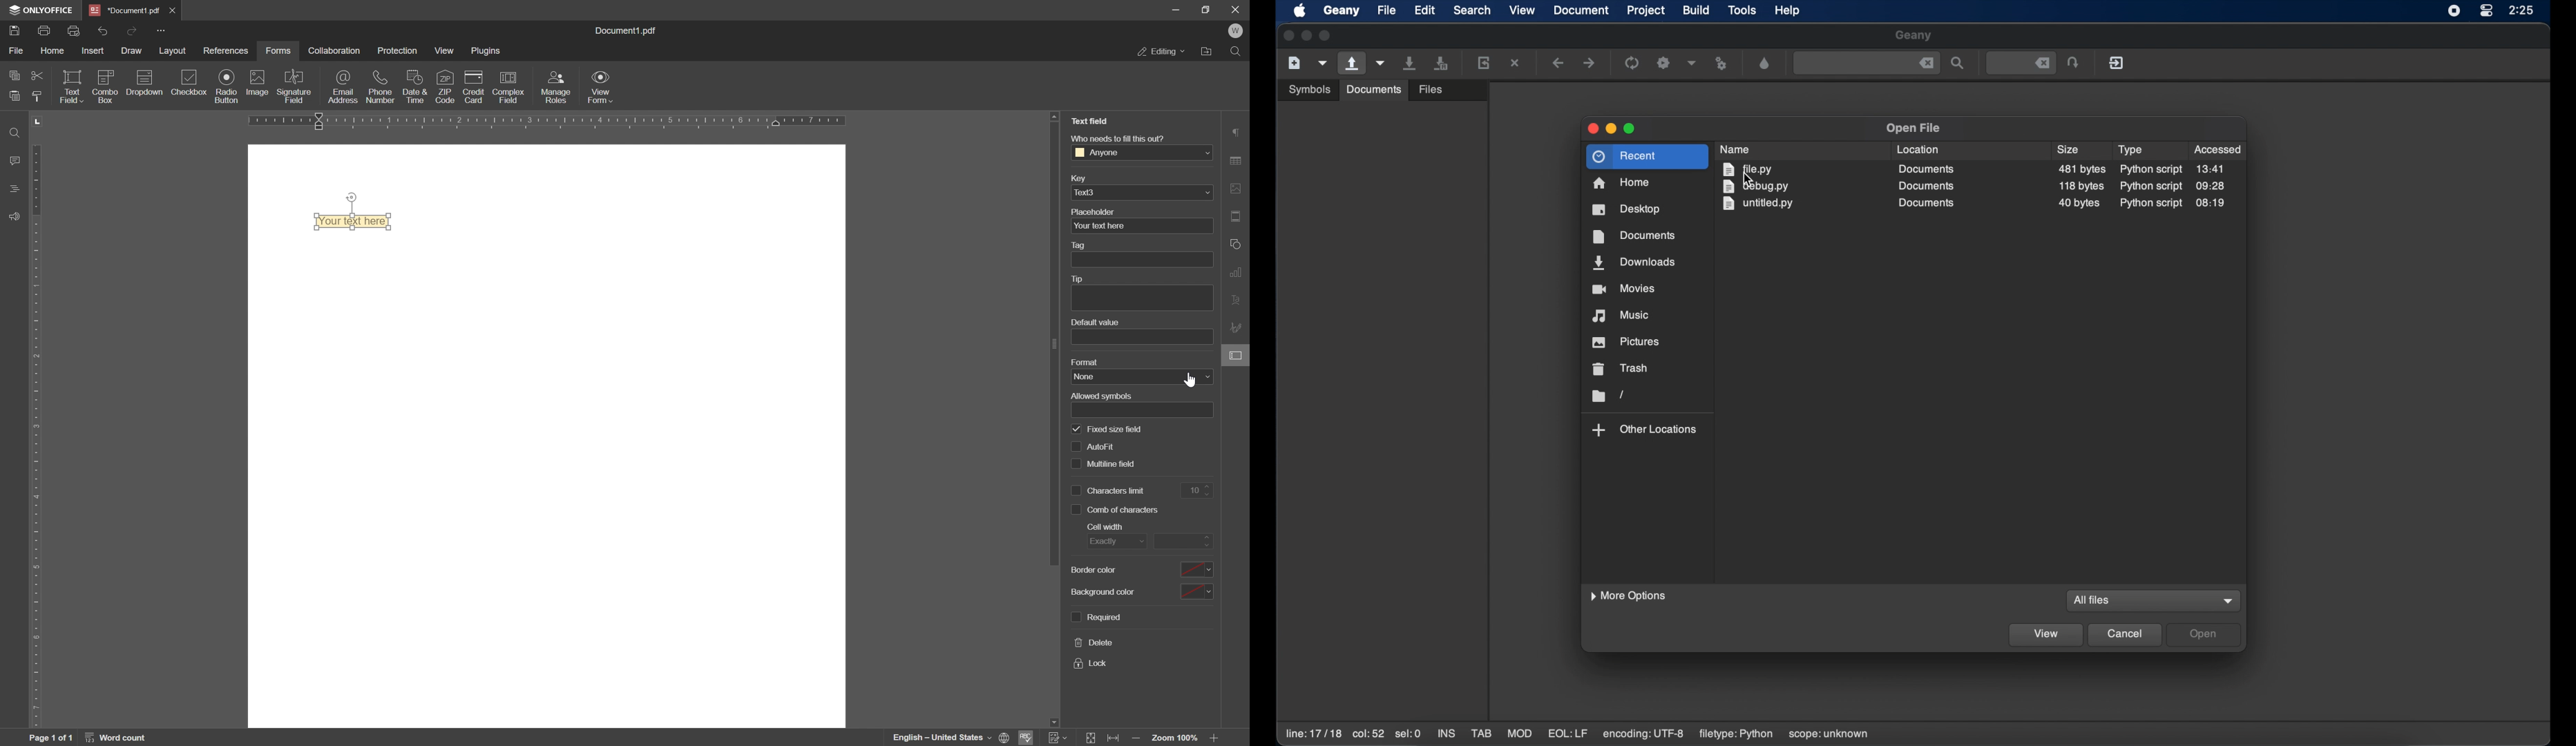 The width and height of the screenshot is (2576, 756). Describe the element at coordinates (1216, 739) in the screenshot. I see `zoom in` at that location.